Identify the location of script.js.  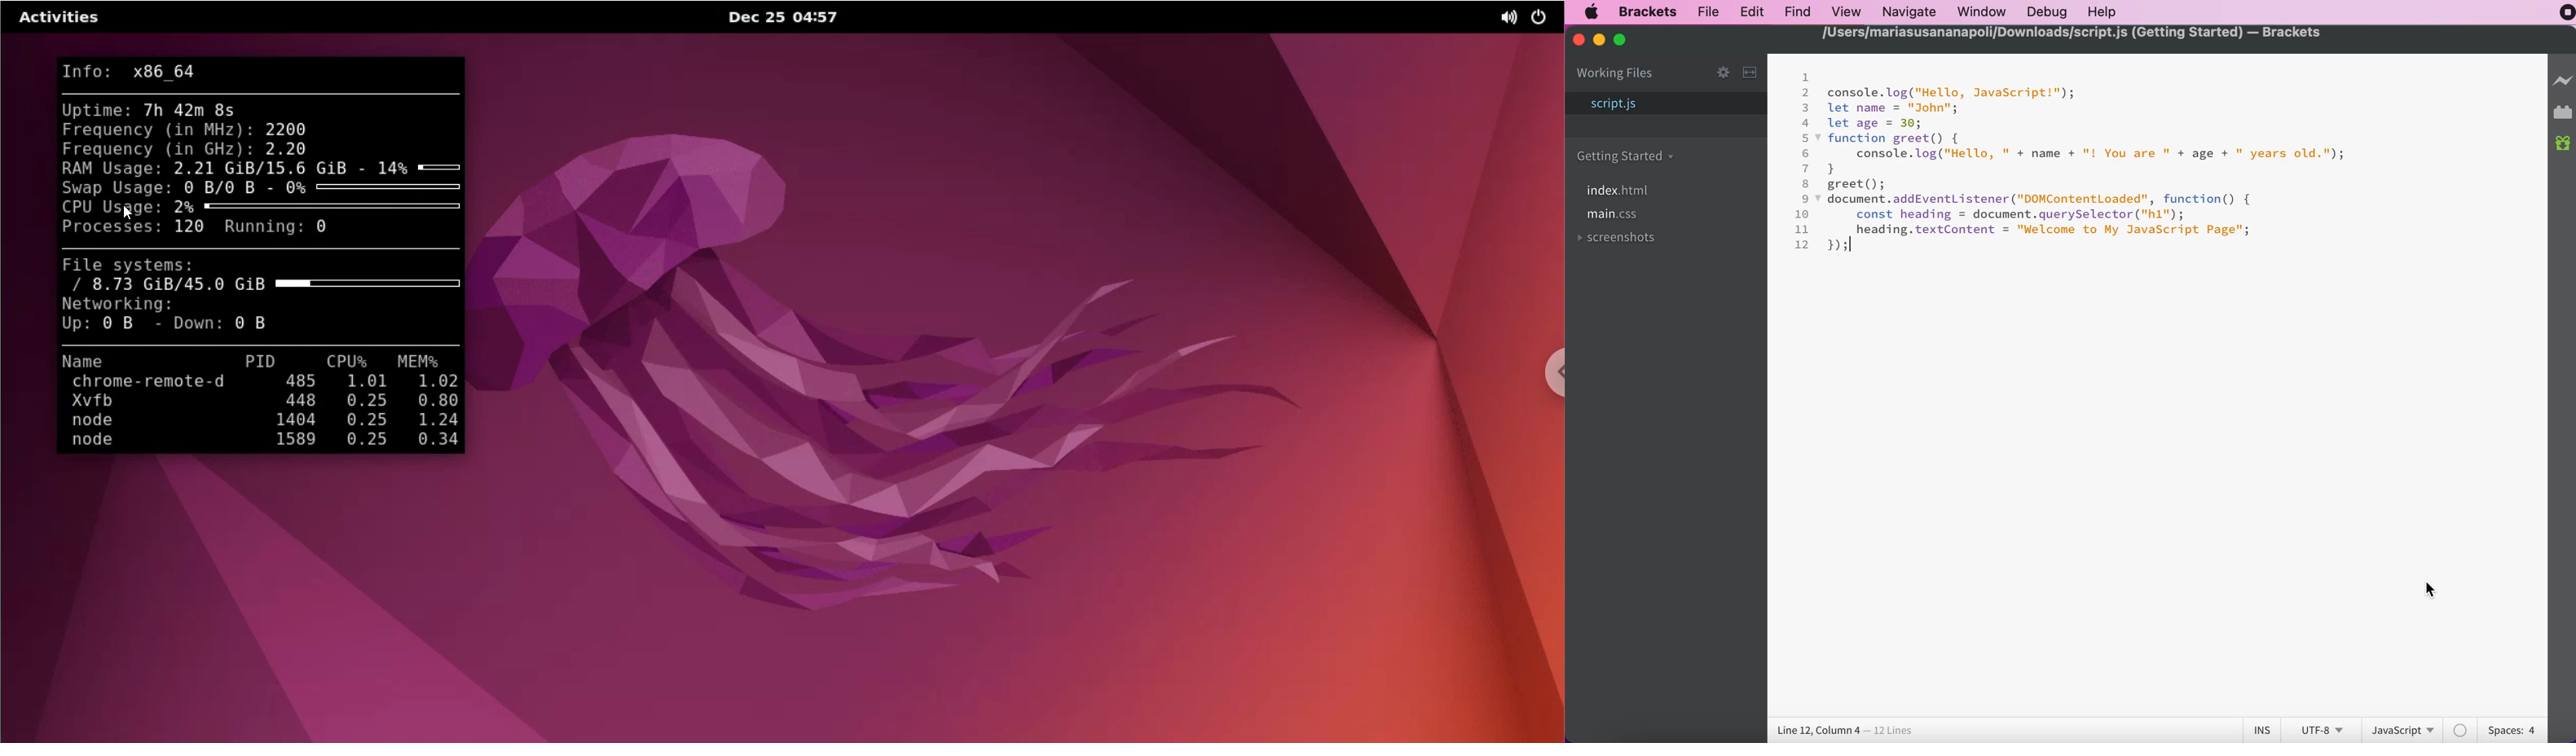
(1668, 105).